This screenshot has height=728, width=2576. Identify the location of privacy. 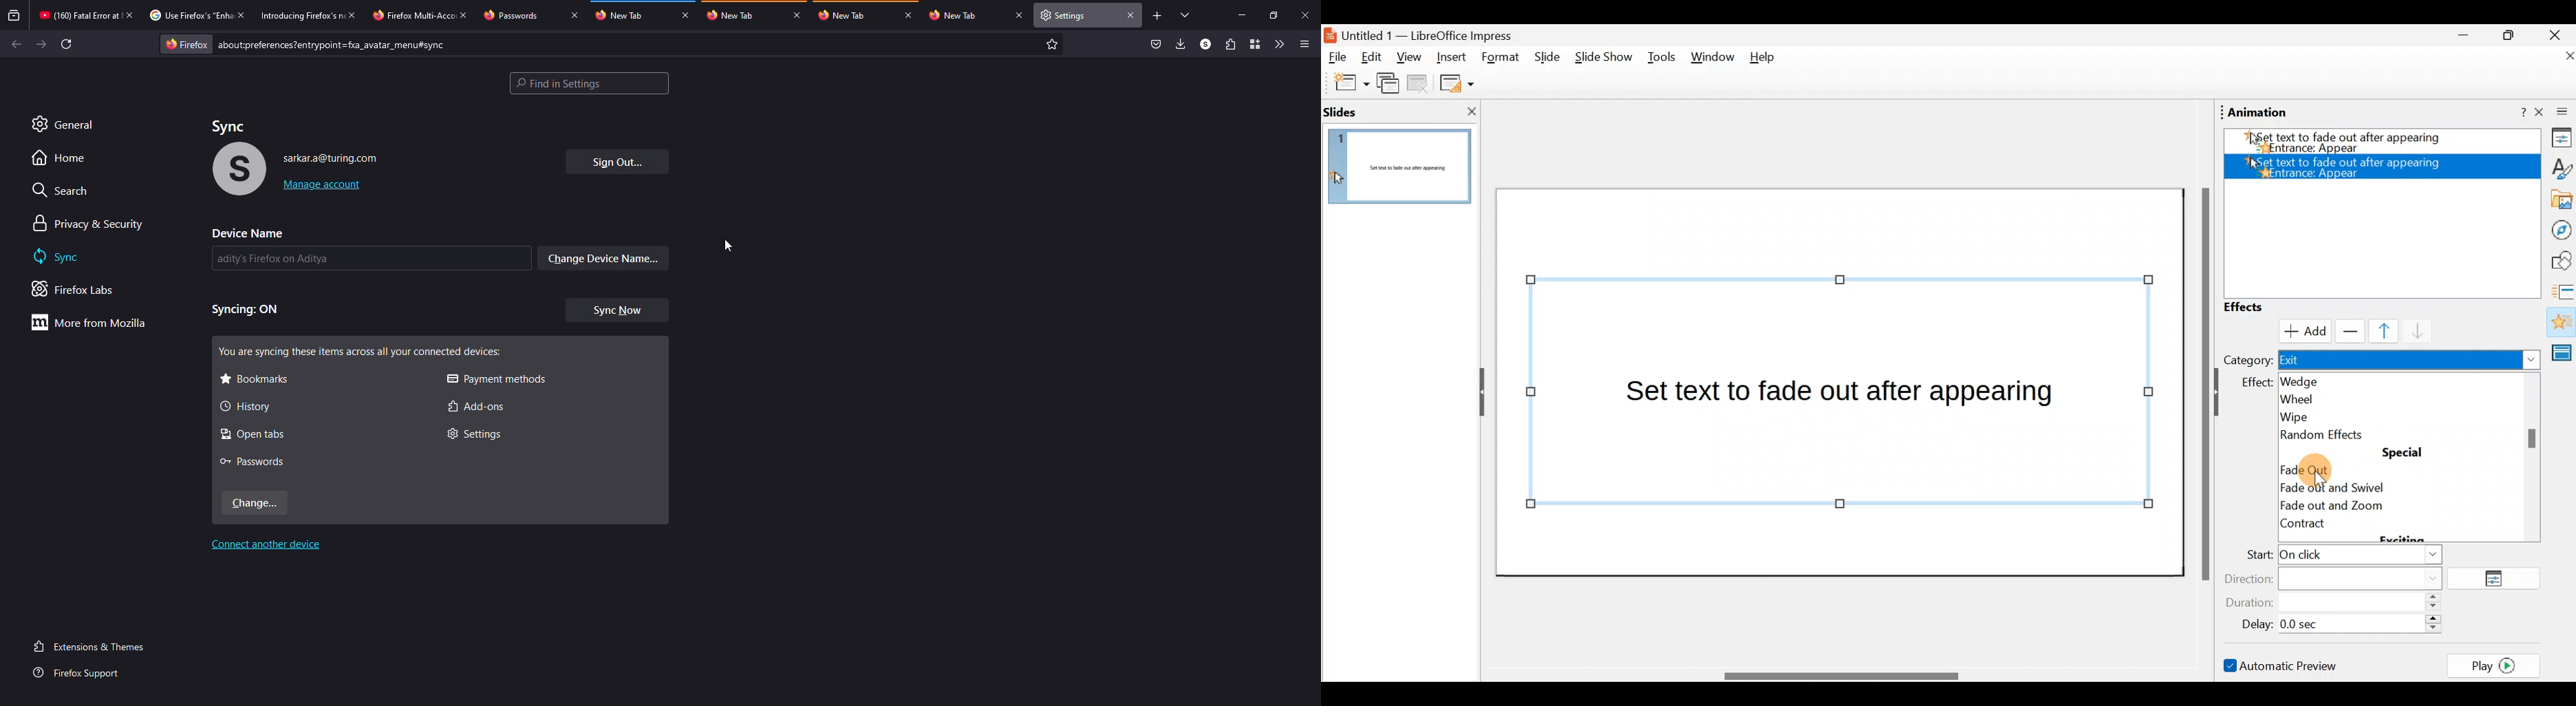
(95, 222).